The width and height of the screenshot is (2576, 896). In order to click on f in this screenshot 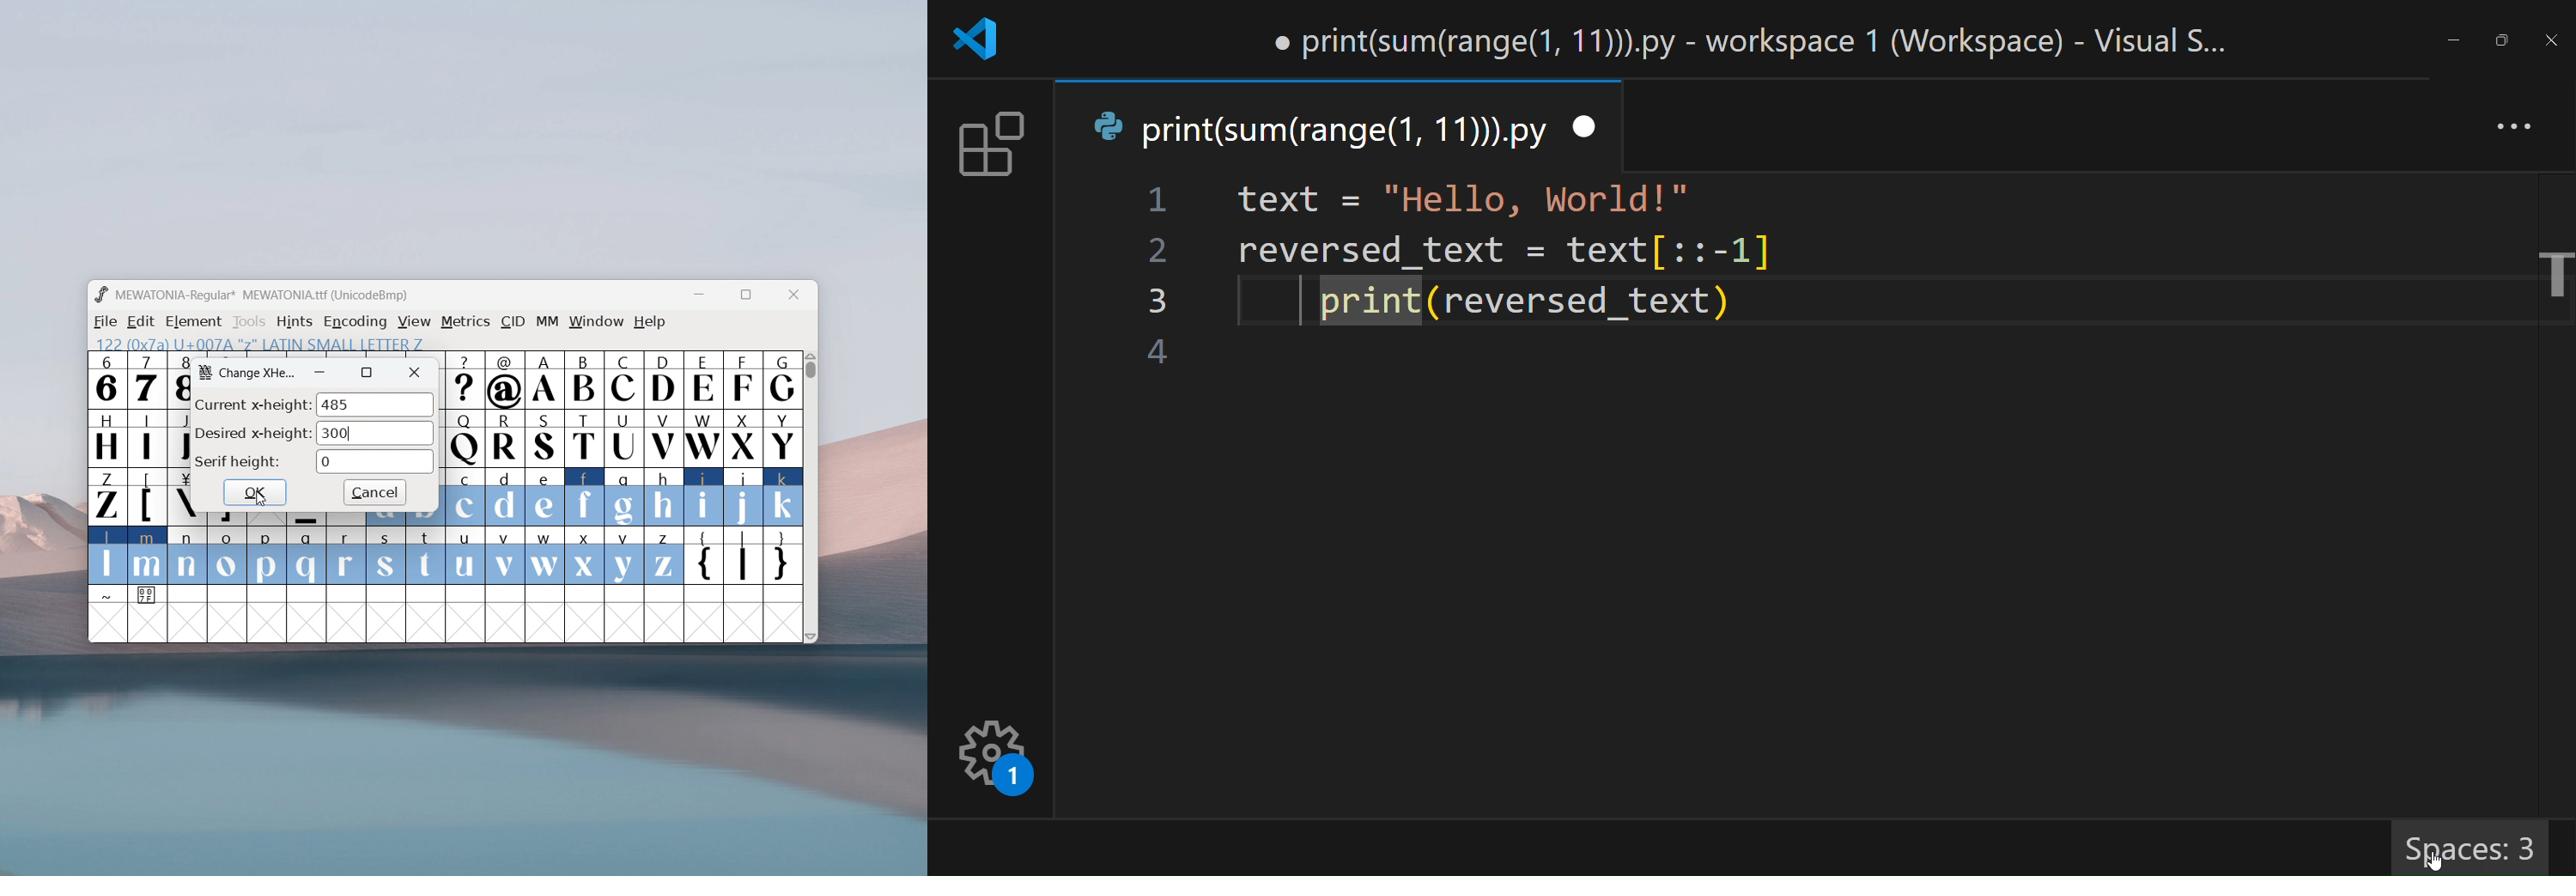, I will do `click(586, 496)`.